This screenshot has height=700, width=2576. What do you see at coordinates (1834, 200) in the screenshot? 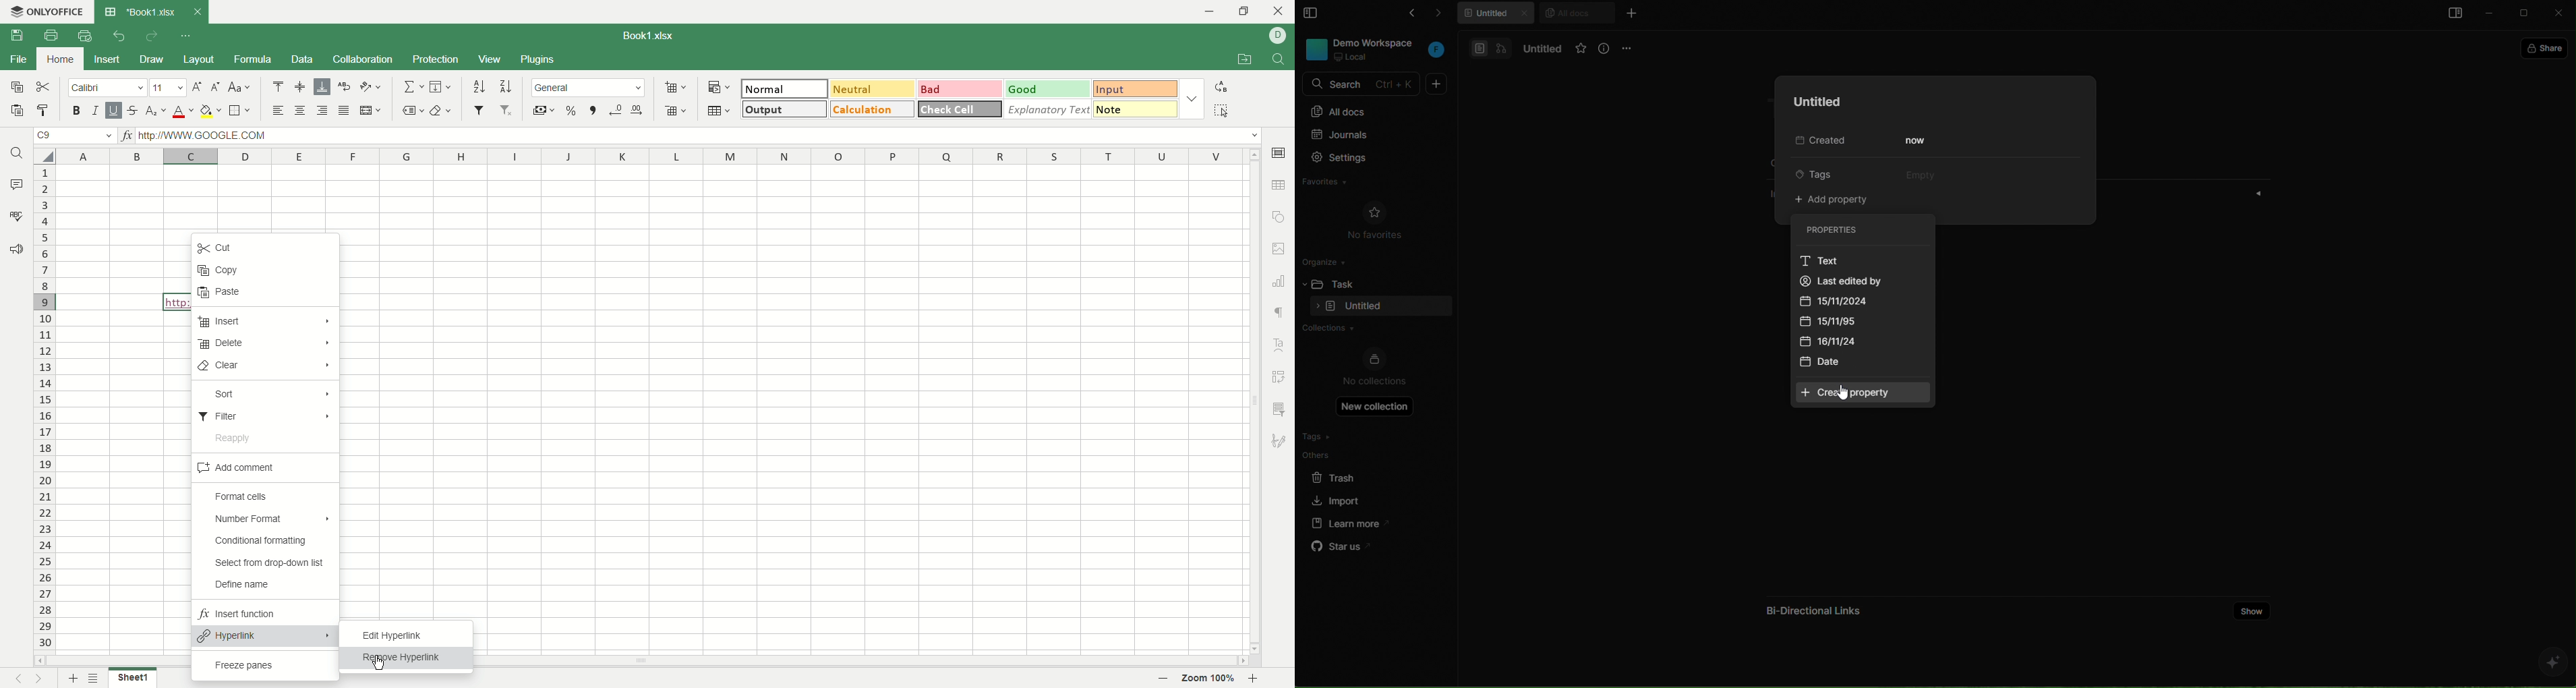
I see `add property` at bounding box center [1834, 200].